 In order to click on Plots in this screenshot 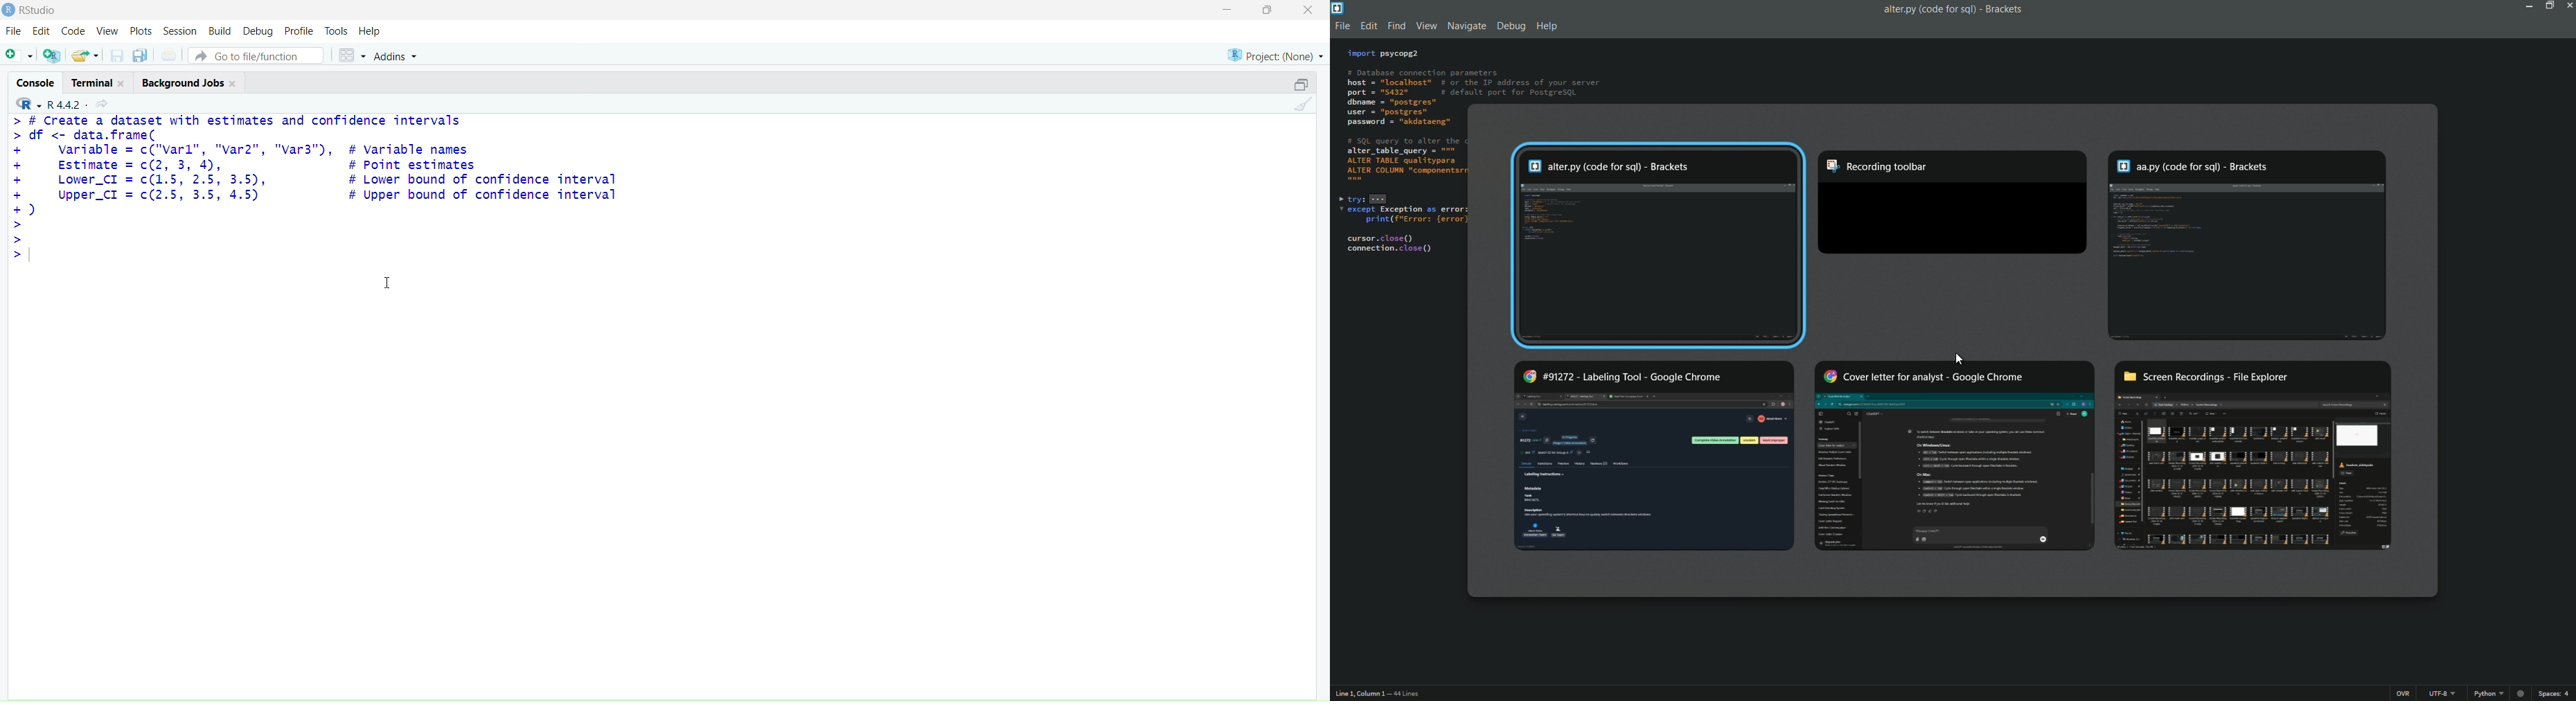, I will do `click(141, 31)`.